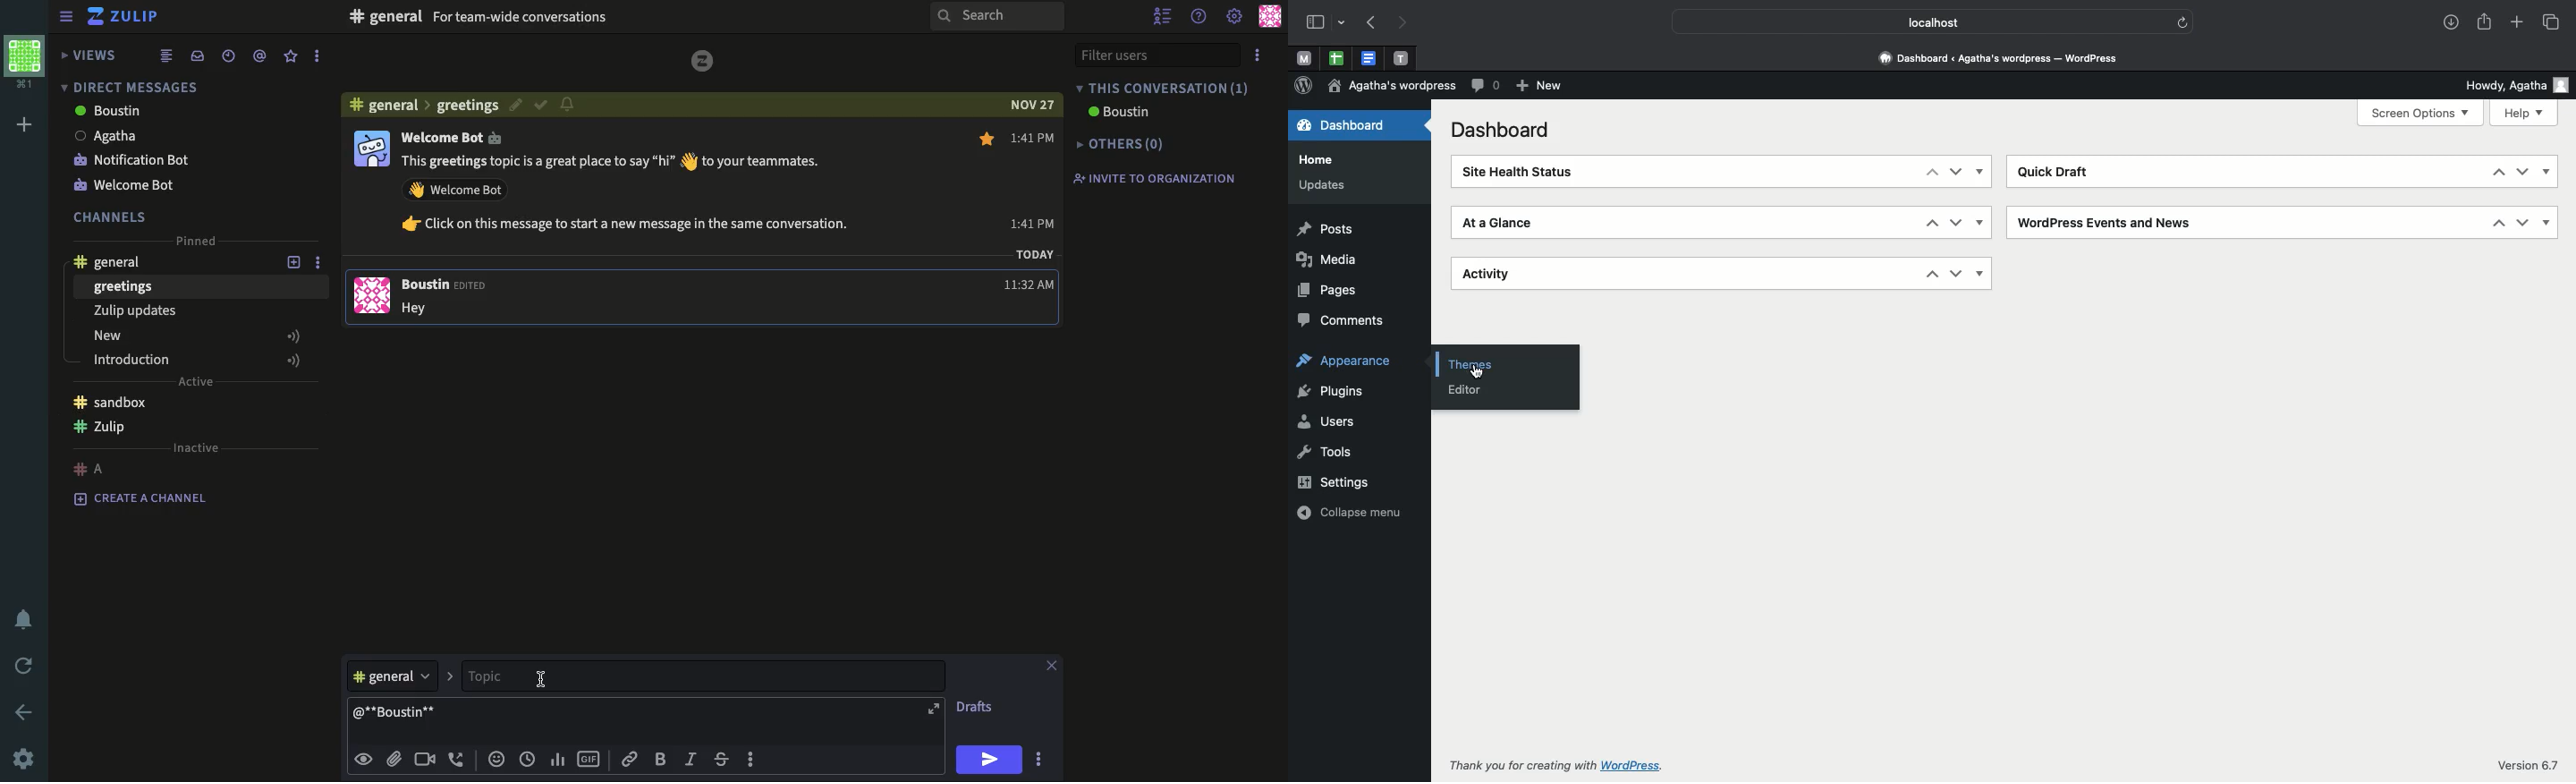 The image size is (2576, 784). I want to click on invite to organization, so click(1151, 176).